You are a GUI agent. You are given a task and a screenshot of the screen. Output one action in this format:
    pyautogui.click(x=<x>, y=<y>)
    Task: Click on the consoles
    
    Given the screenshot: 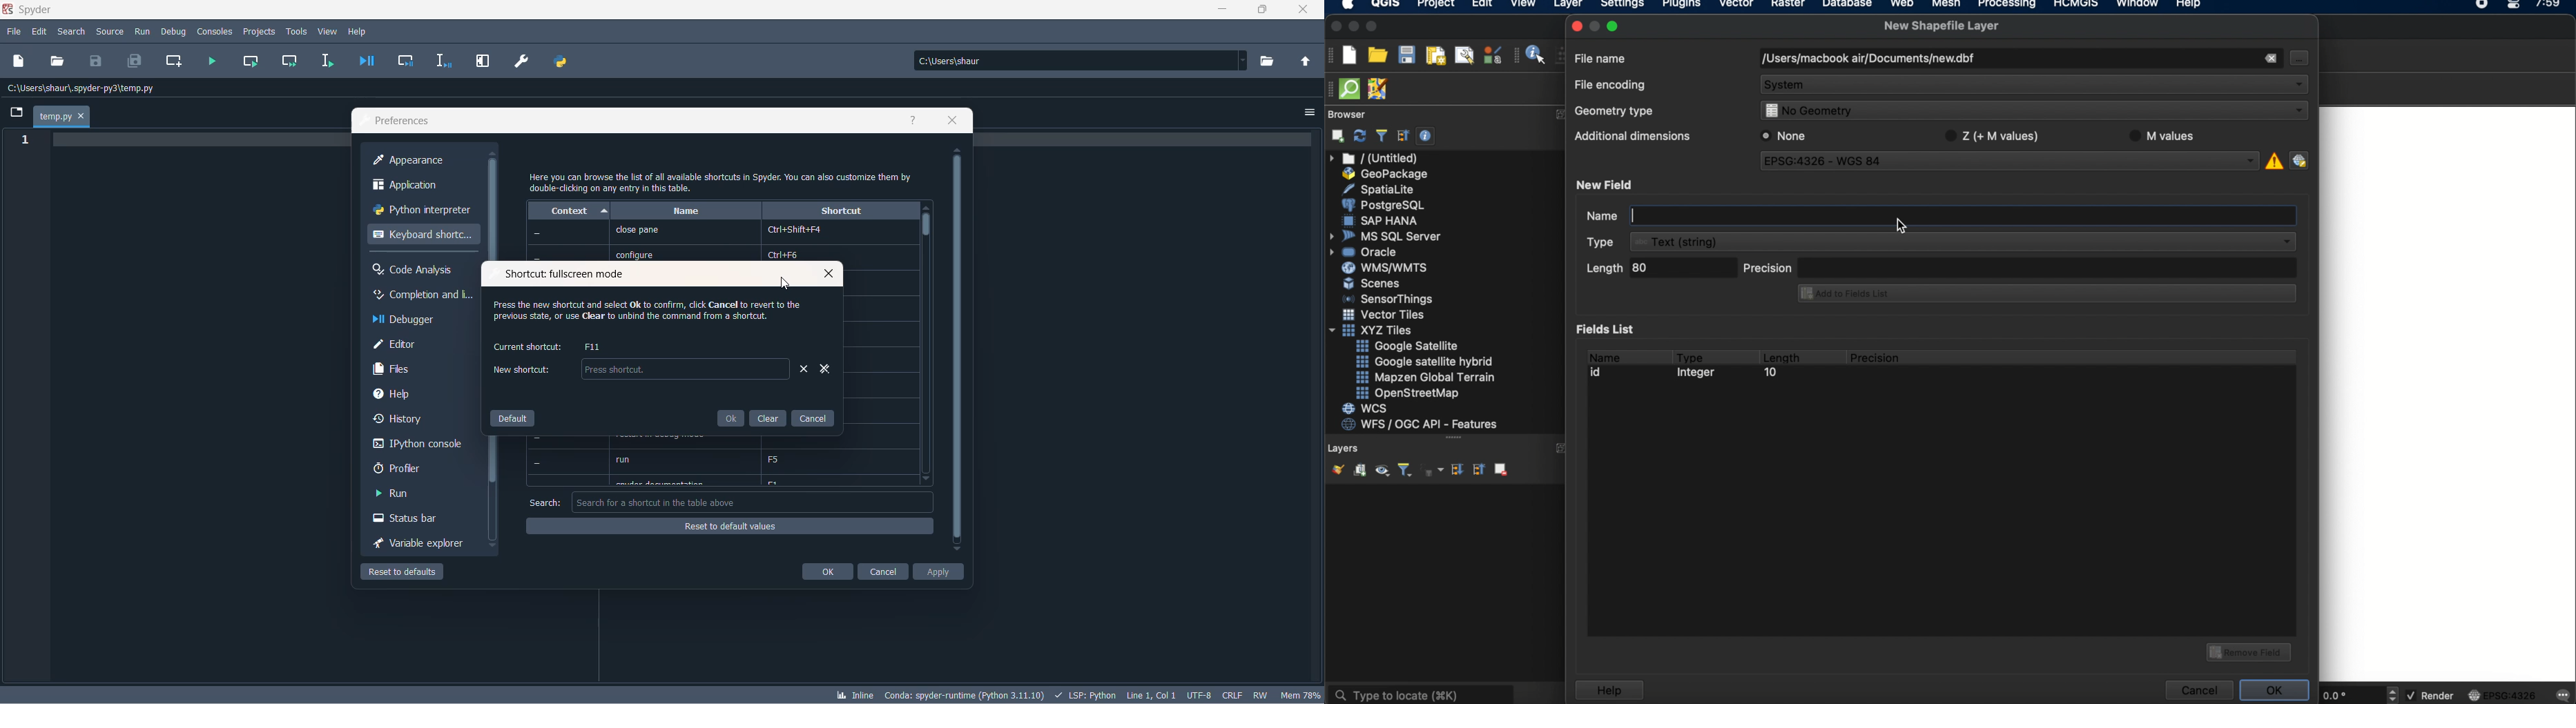 What is the action you would take?
    pyautogui.click(x=215, y=30)
    